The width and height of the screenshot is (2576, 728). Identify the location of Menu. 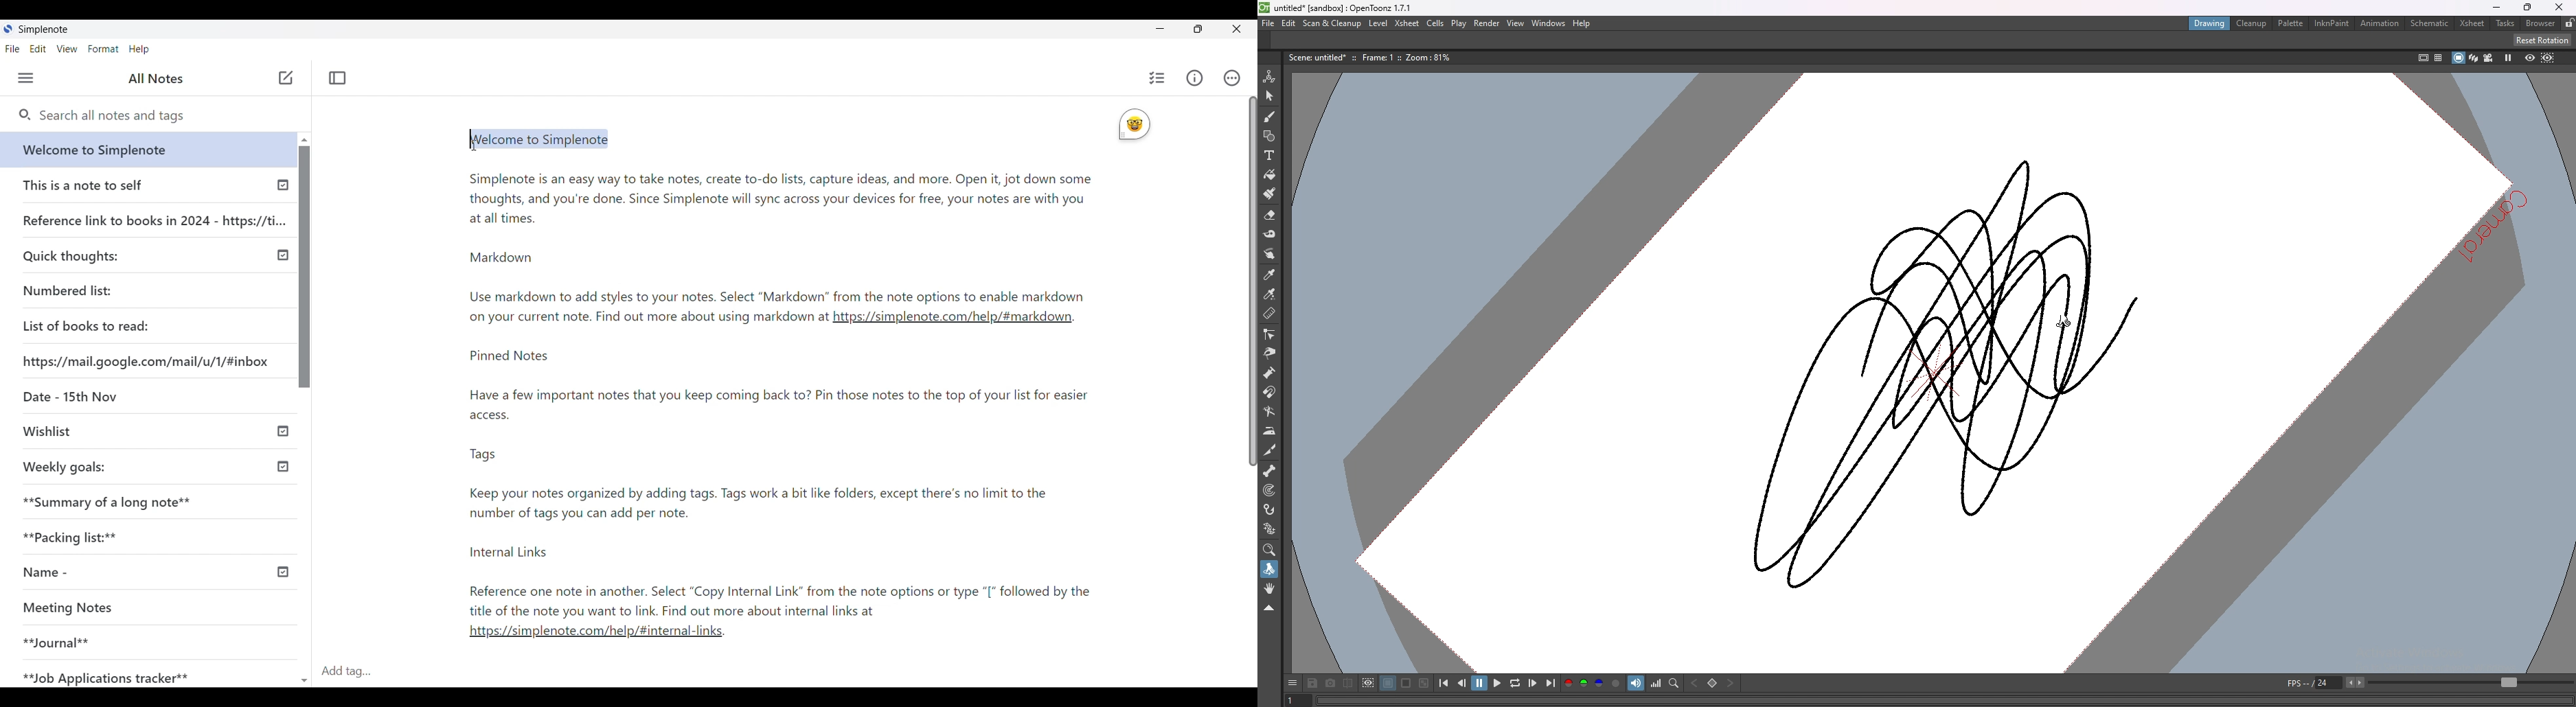
(26, 78).